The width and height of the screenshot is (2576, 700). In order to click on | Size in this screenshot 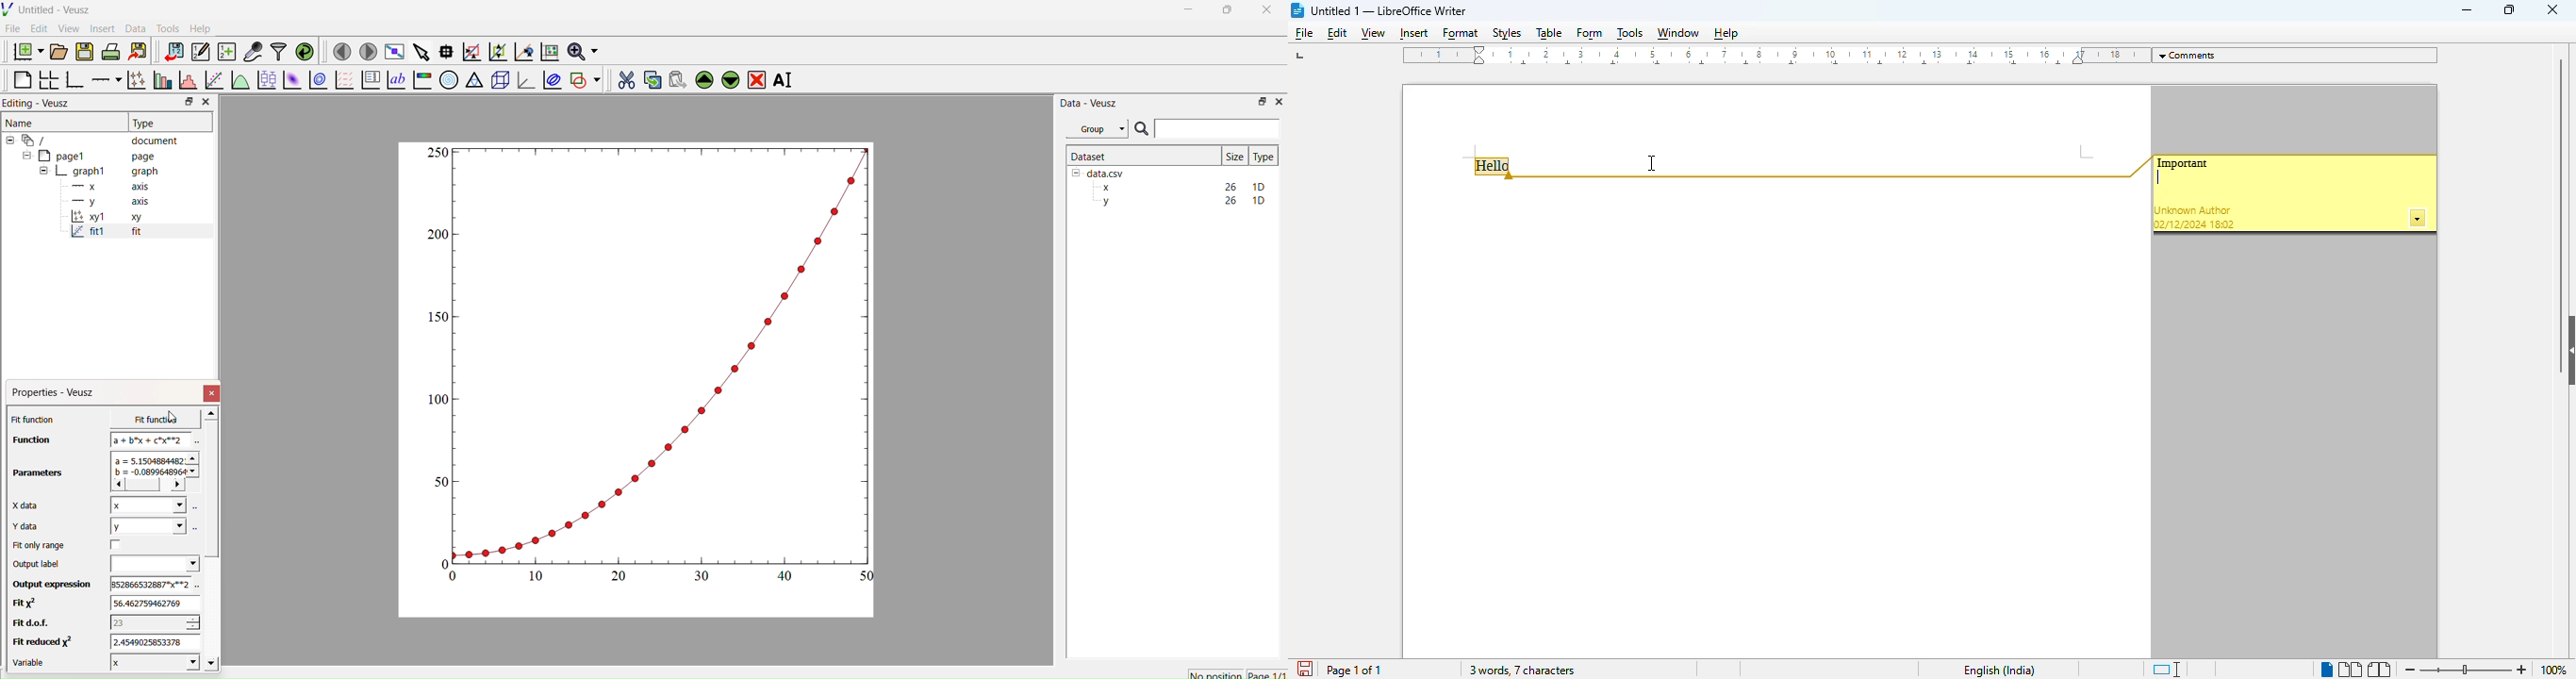, I will do `click(1234, 155)`.